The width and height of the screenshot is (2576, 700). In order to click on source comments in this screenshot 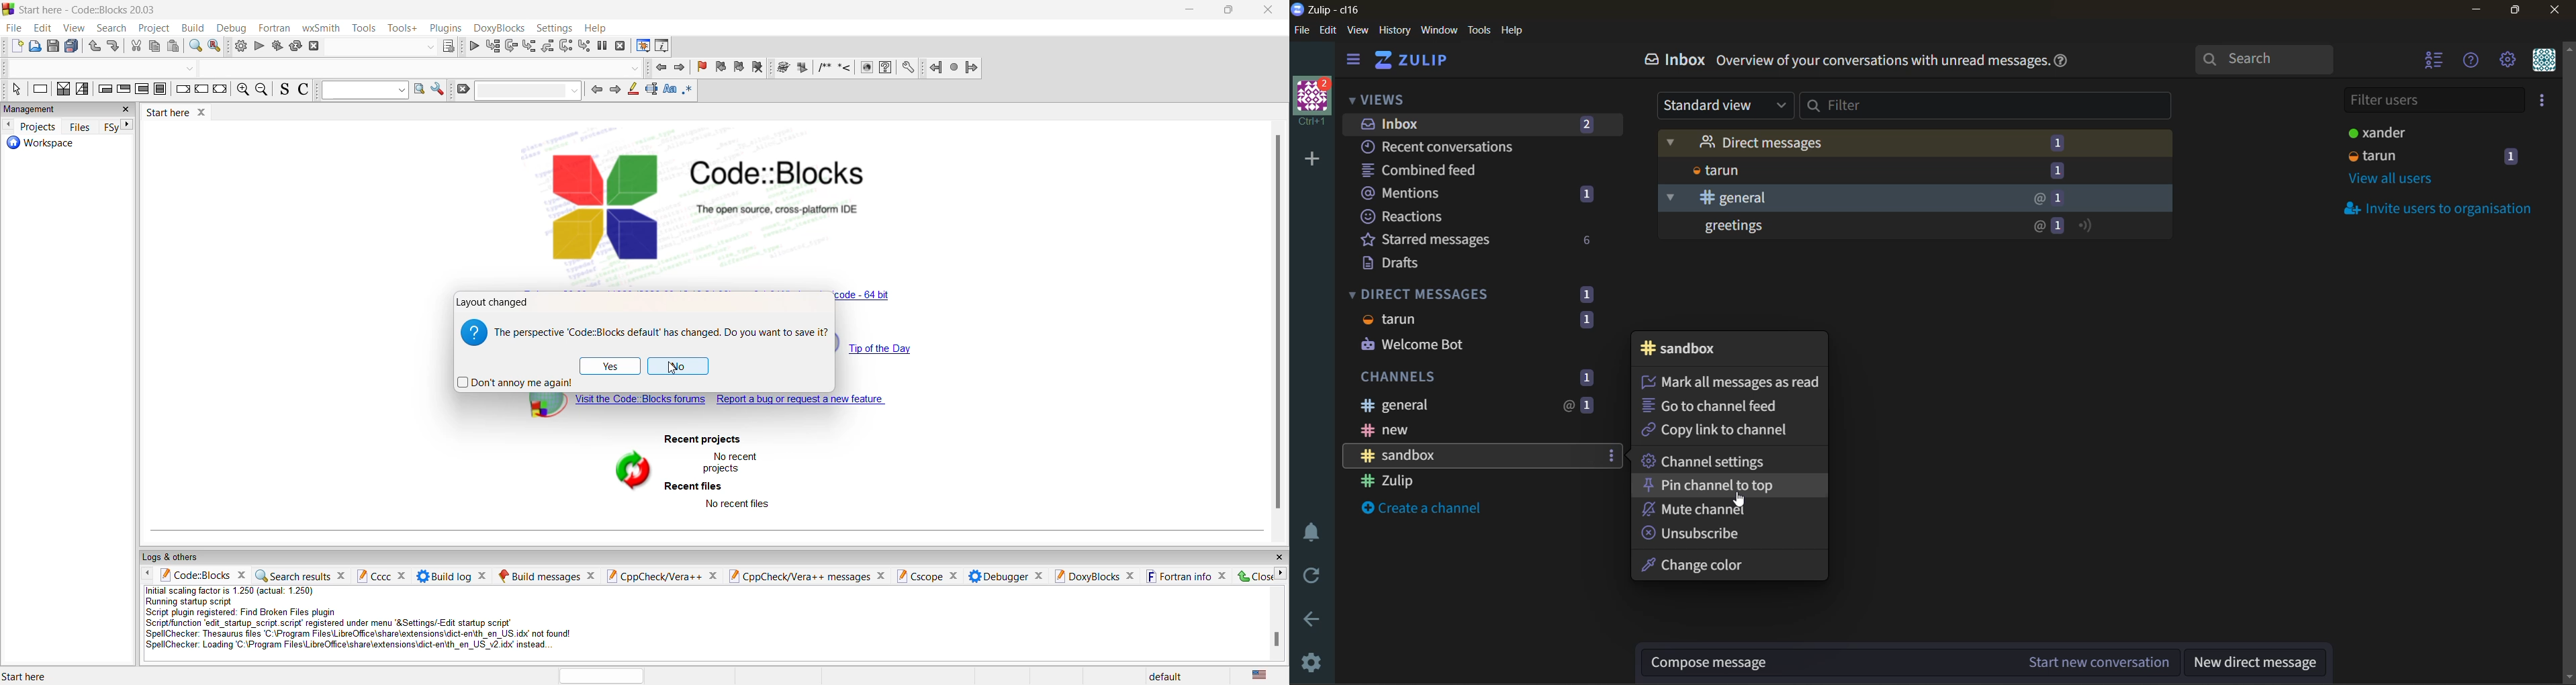, I will do `click(285, 91)`.